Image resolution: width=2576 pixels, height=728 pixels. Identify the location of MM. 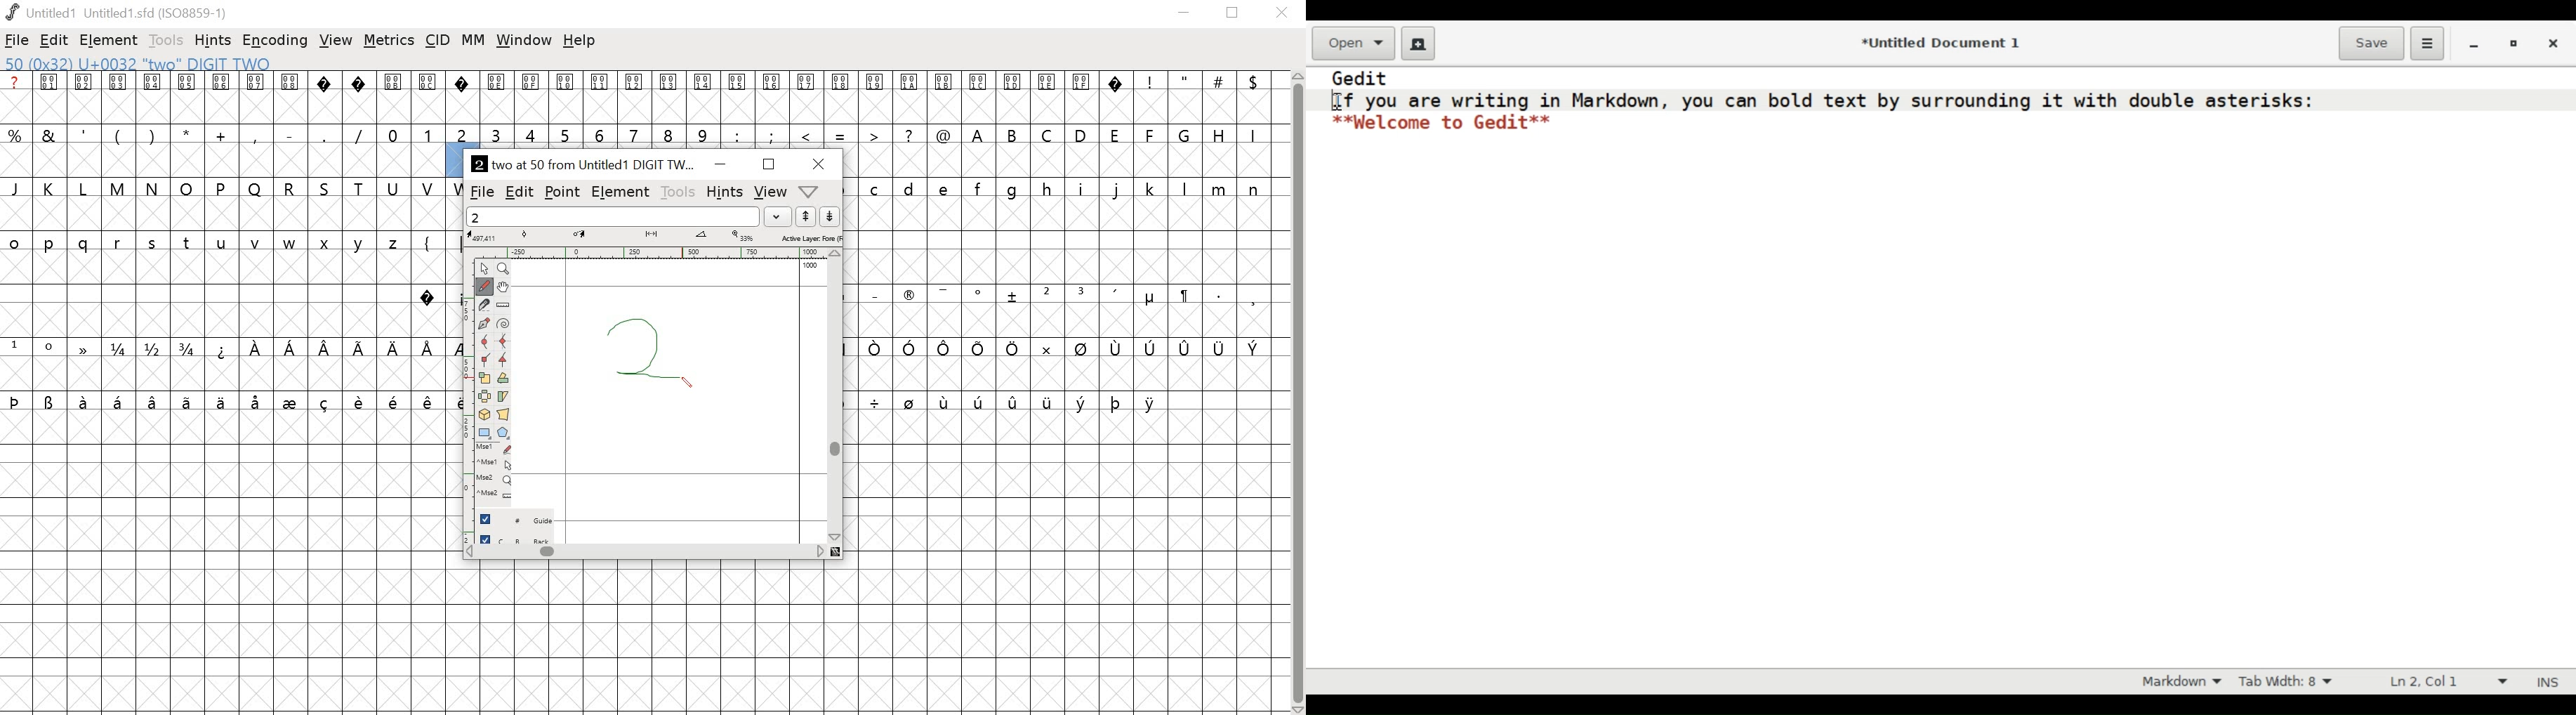
(471, 41).